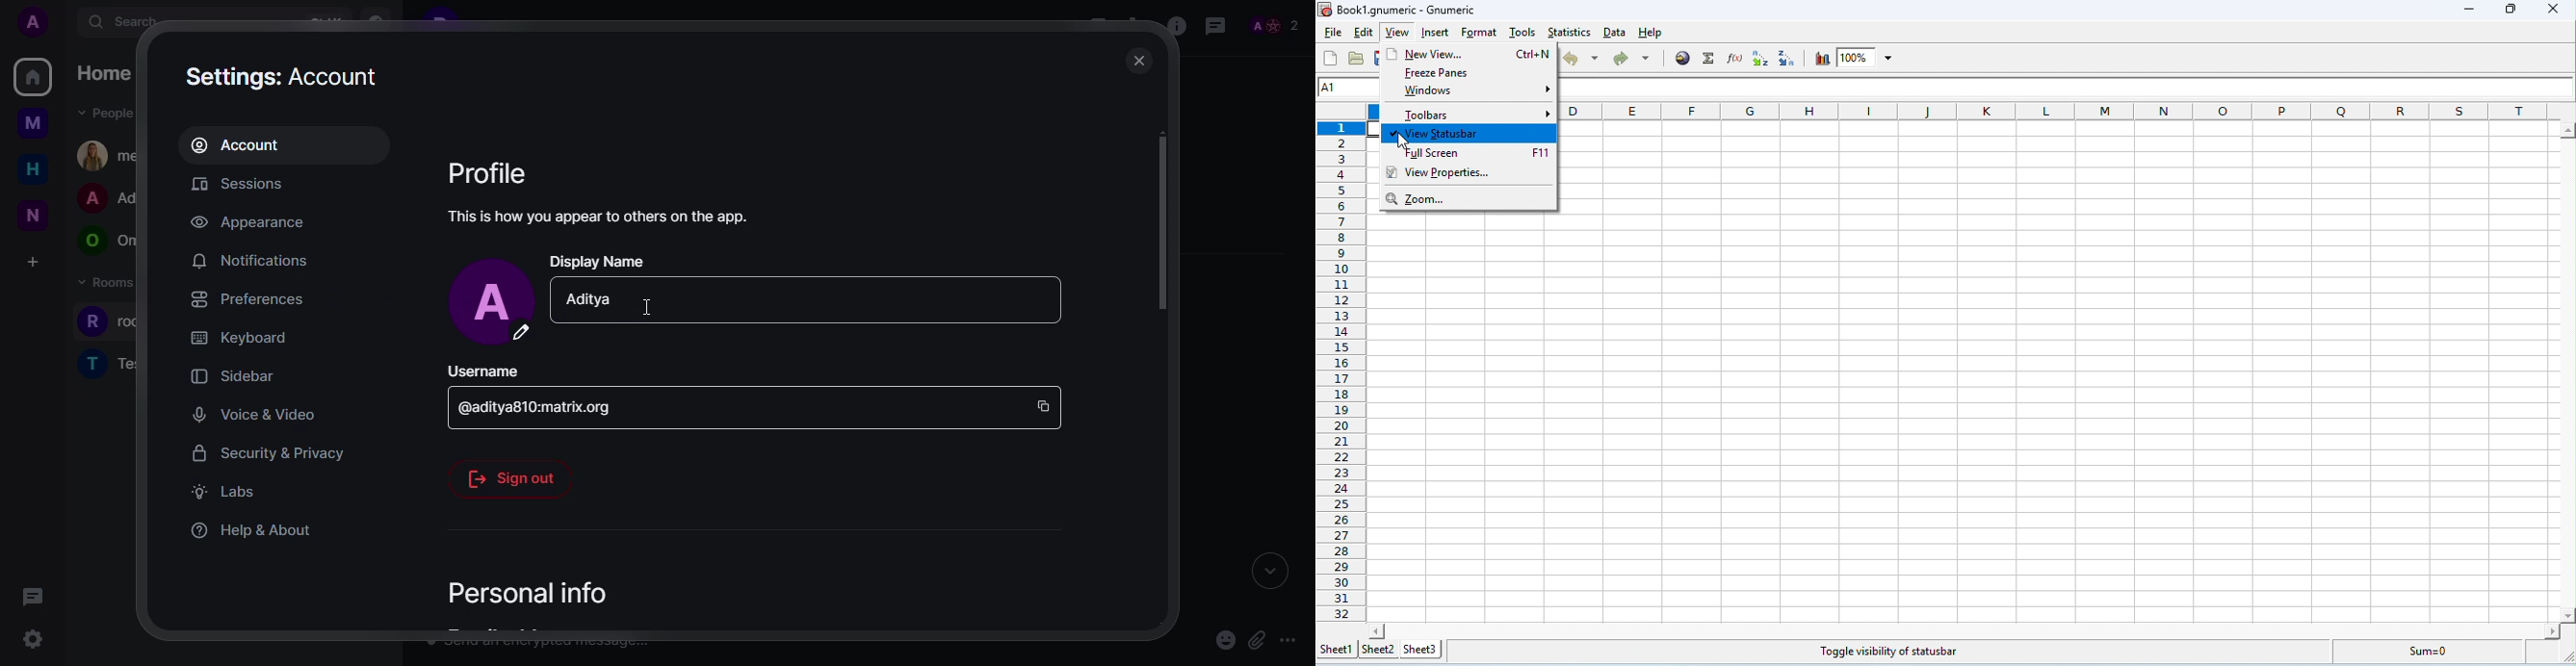 The image size is (2576, 672). Describe the element at coordinates (30, 640) in the screenshot. I see `quick settings` at that location.